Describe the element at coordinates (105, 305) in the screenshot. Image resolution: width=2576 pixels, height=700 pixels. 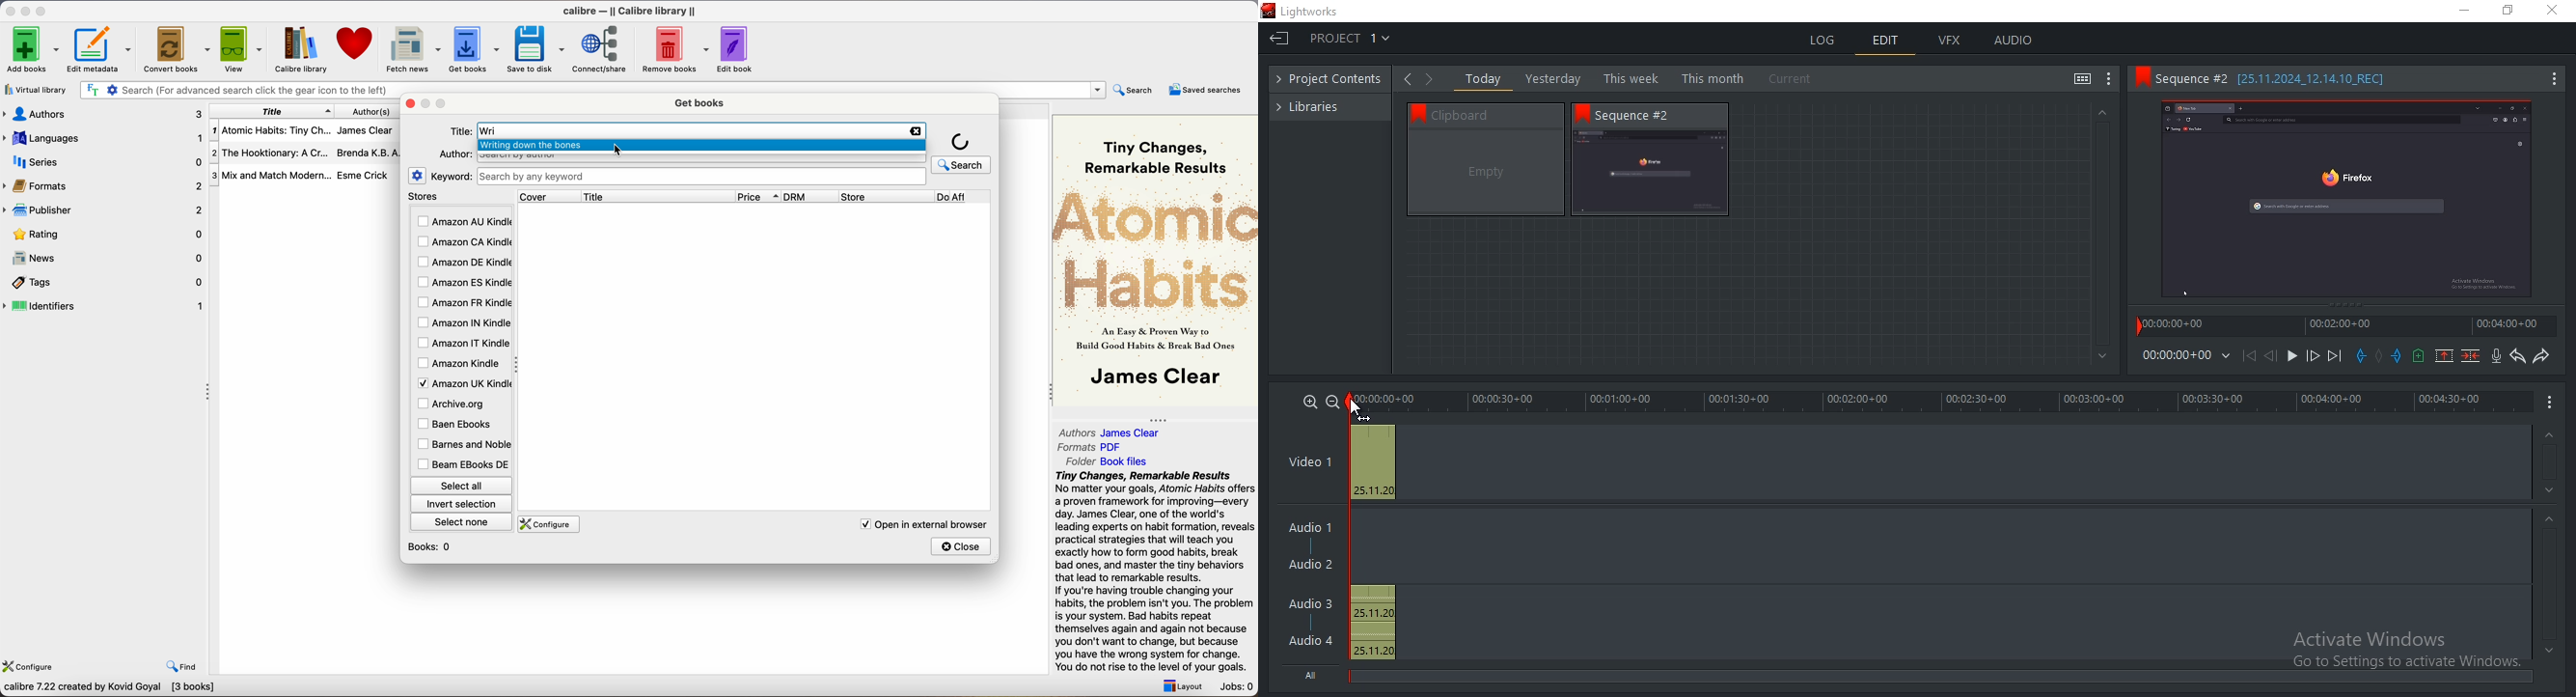
I see `indentifiers` at that location.